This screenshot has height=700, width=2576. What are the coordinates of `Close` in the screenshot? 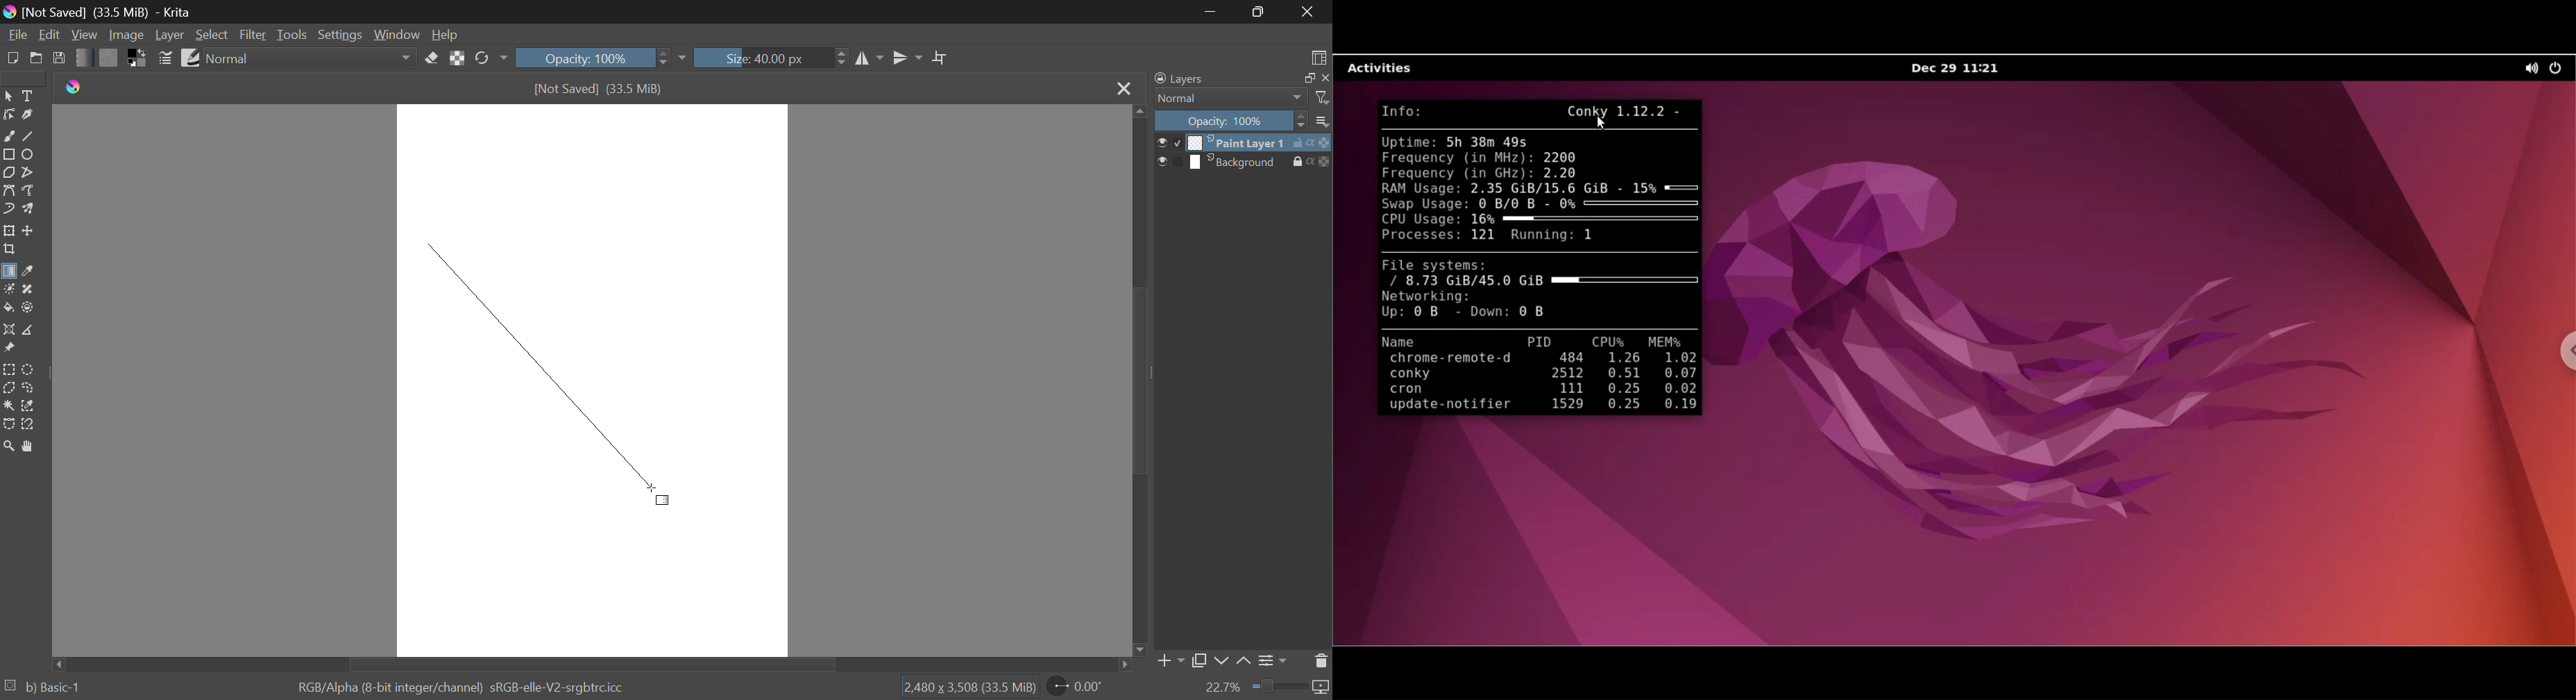 It's located at (1123, 88).